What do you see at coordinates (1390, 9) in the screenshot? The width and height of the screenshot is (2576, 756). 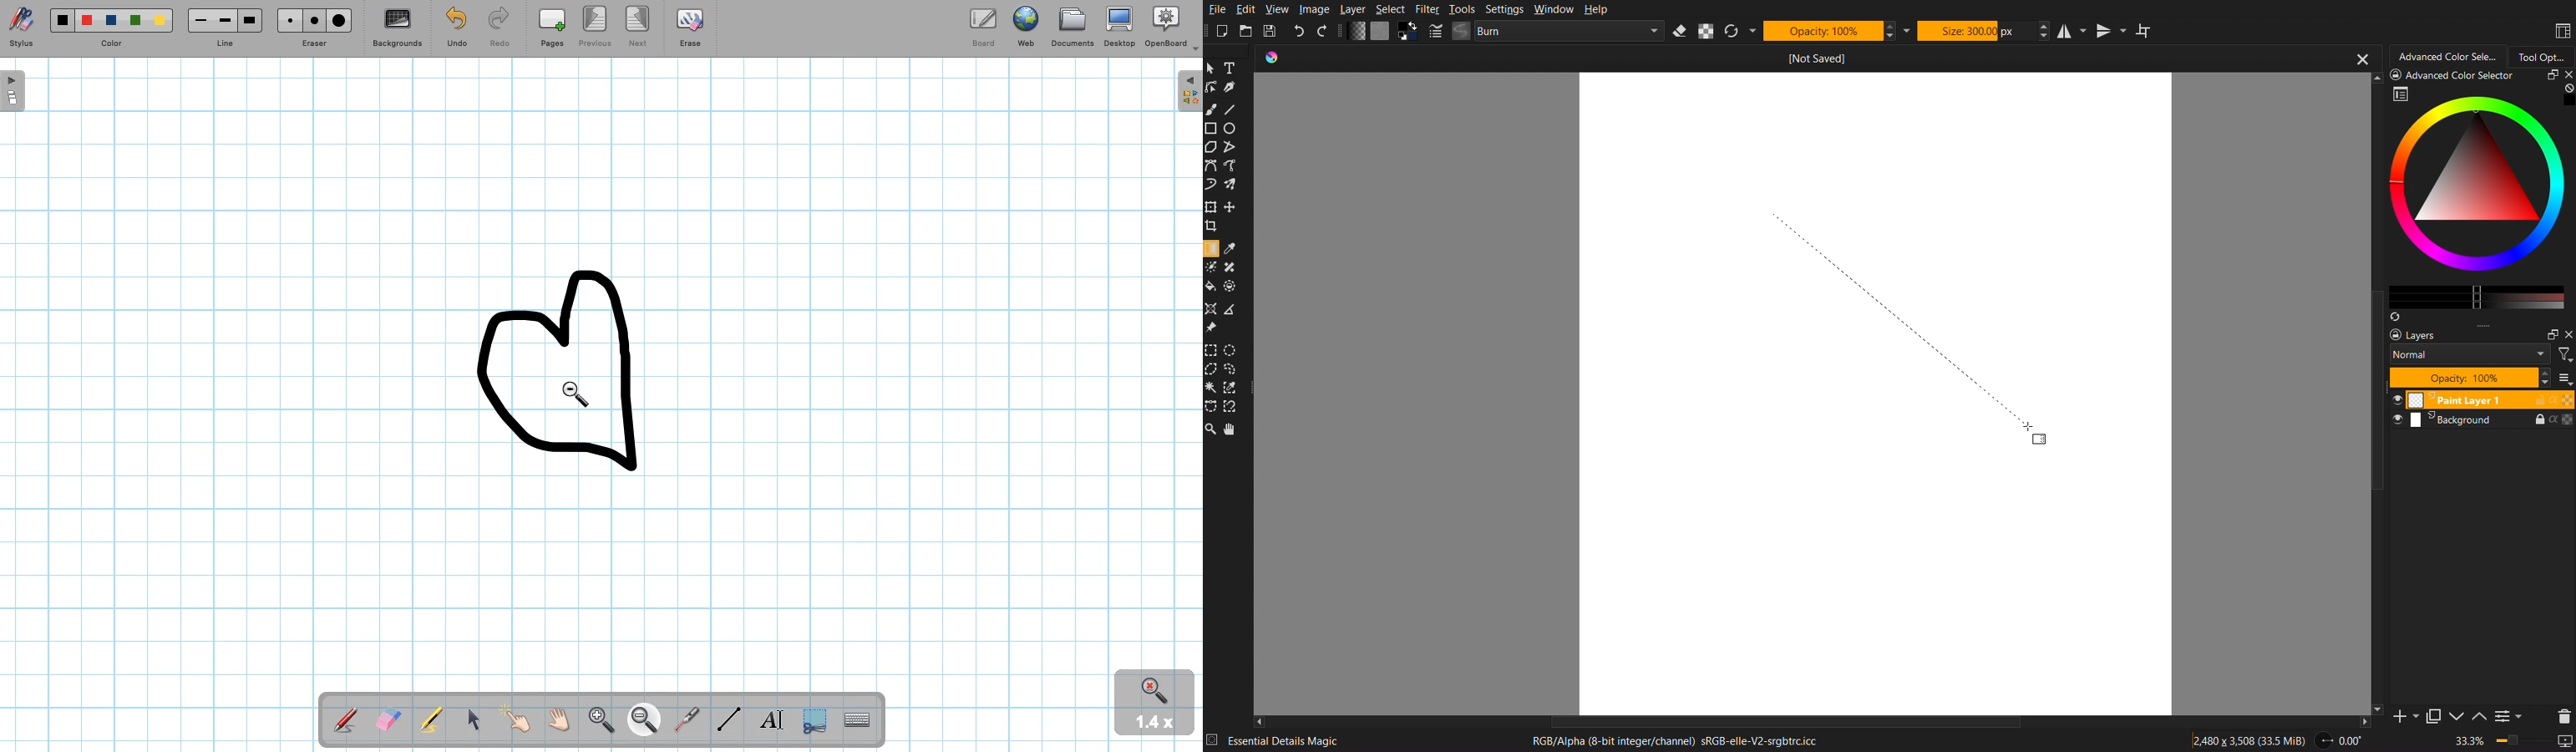 I see `Select` at bounding box center [1390, 9].